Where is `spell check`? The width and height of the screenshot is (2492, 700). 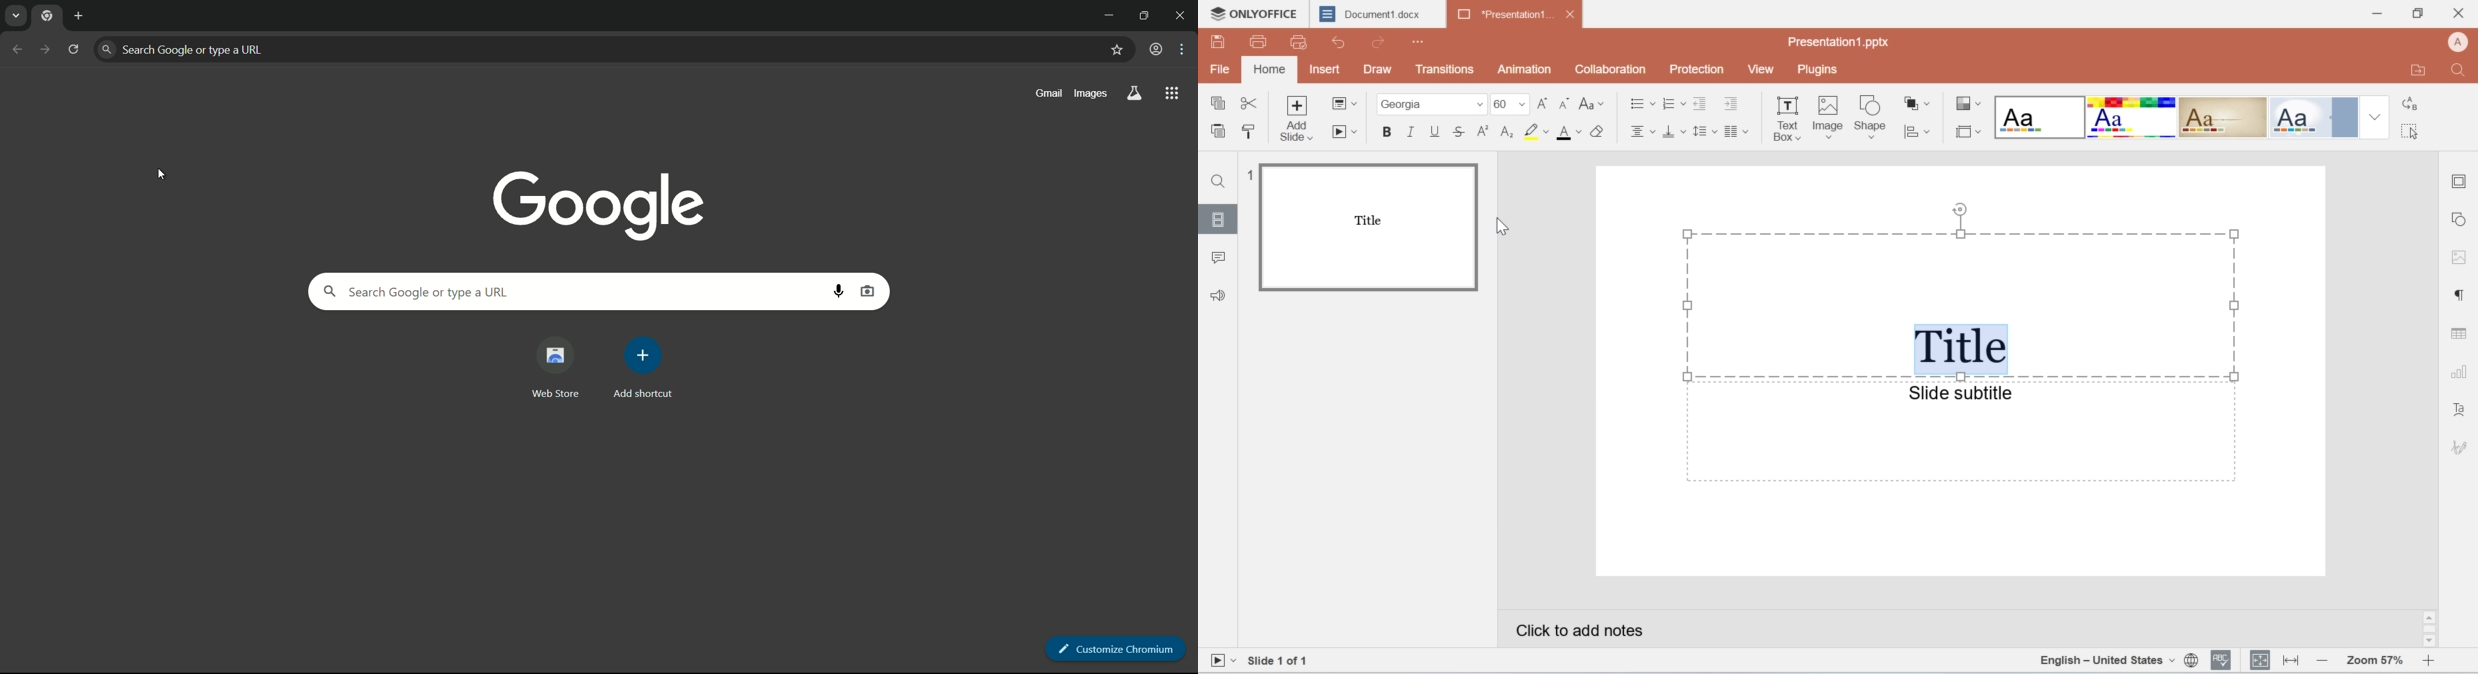
spell check is located at coordinates (2221, 661).